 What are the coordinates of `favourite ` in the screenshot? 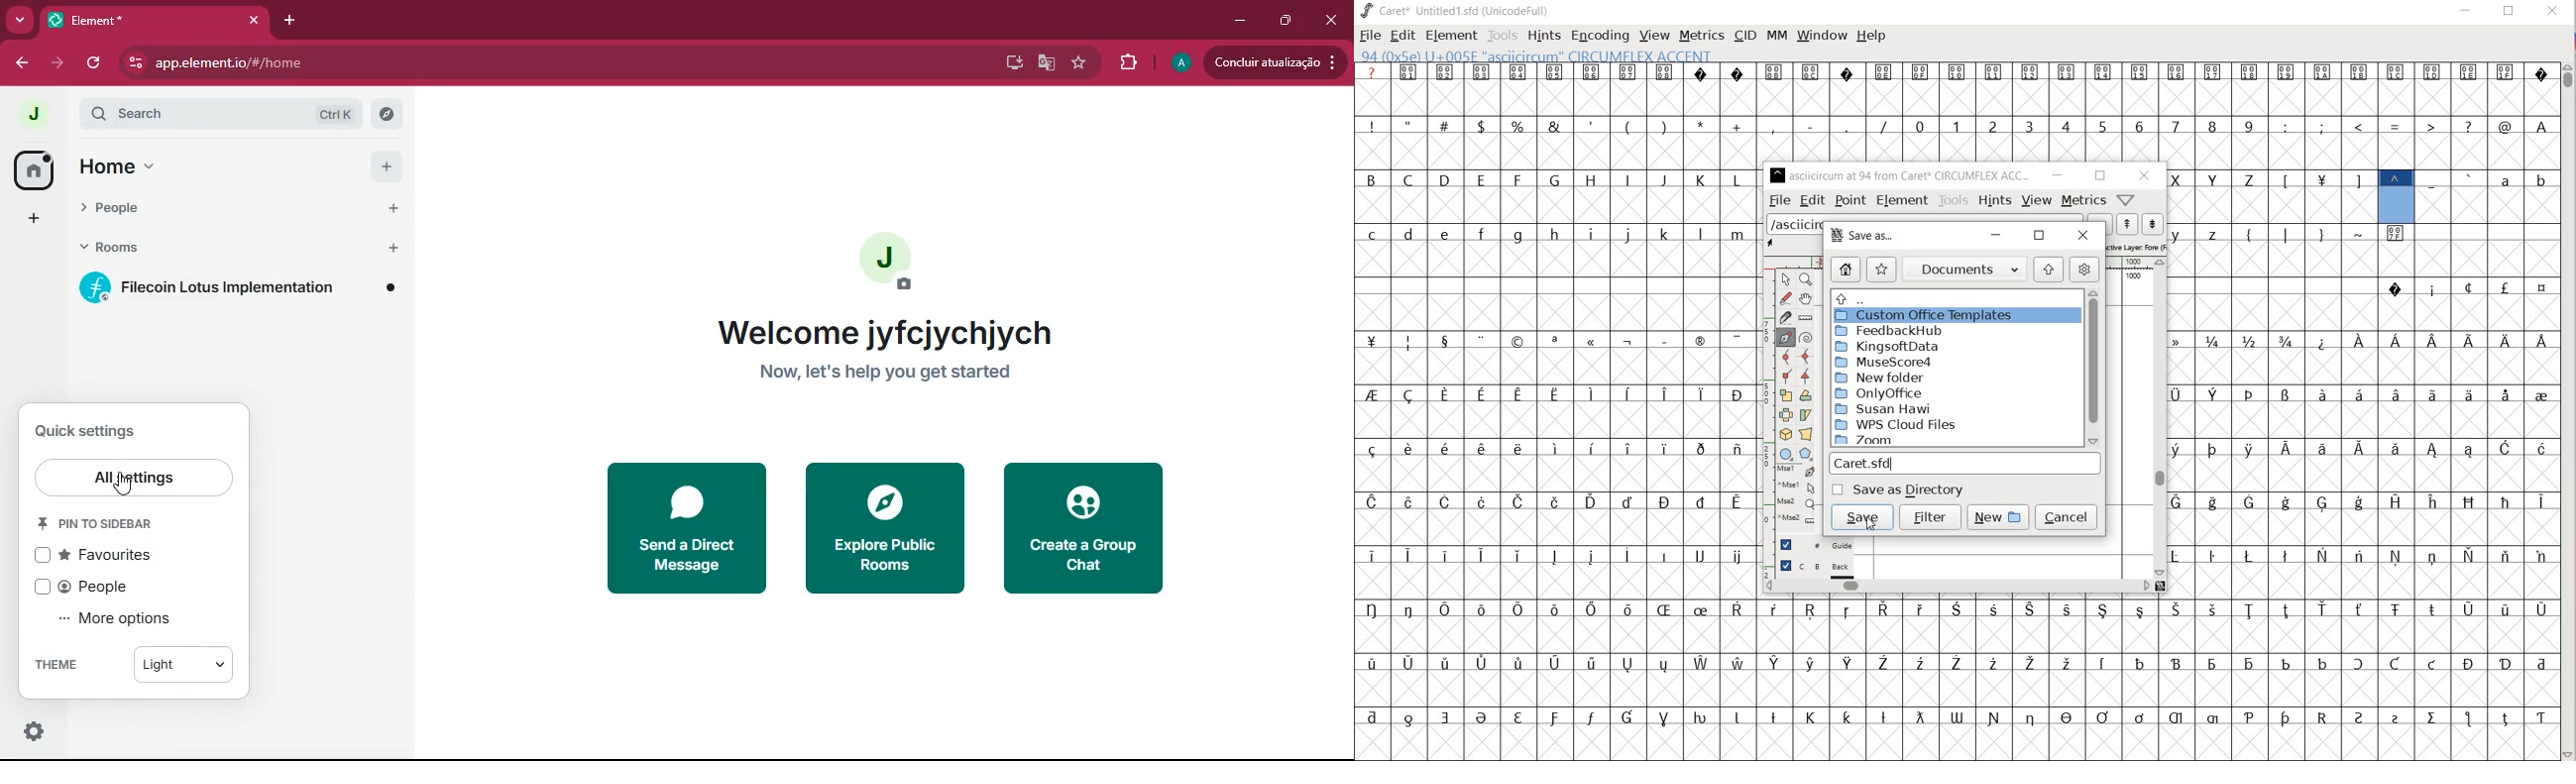 It's located at (1078, 63).